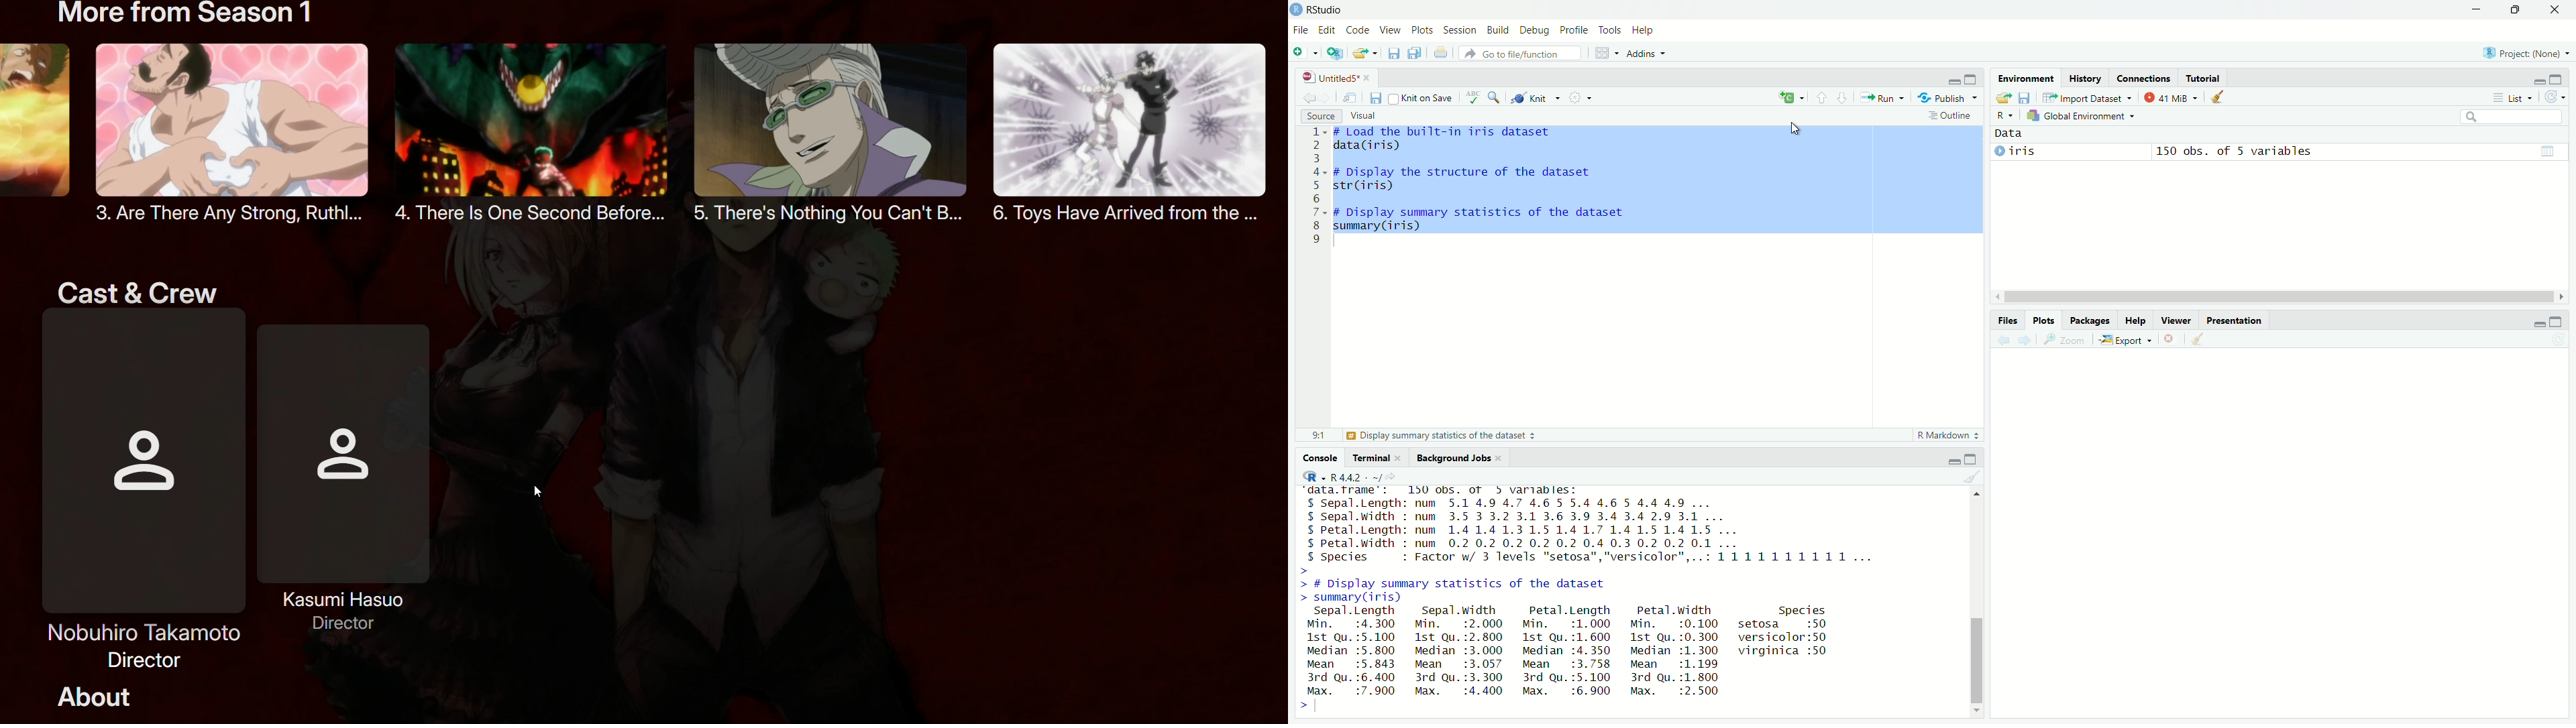 The image size is (2576, 728). I want to click on Viewer, so click(2176, 318).